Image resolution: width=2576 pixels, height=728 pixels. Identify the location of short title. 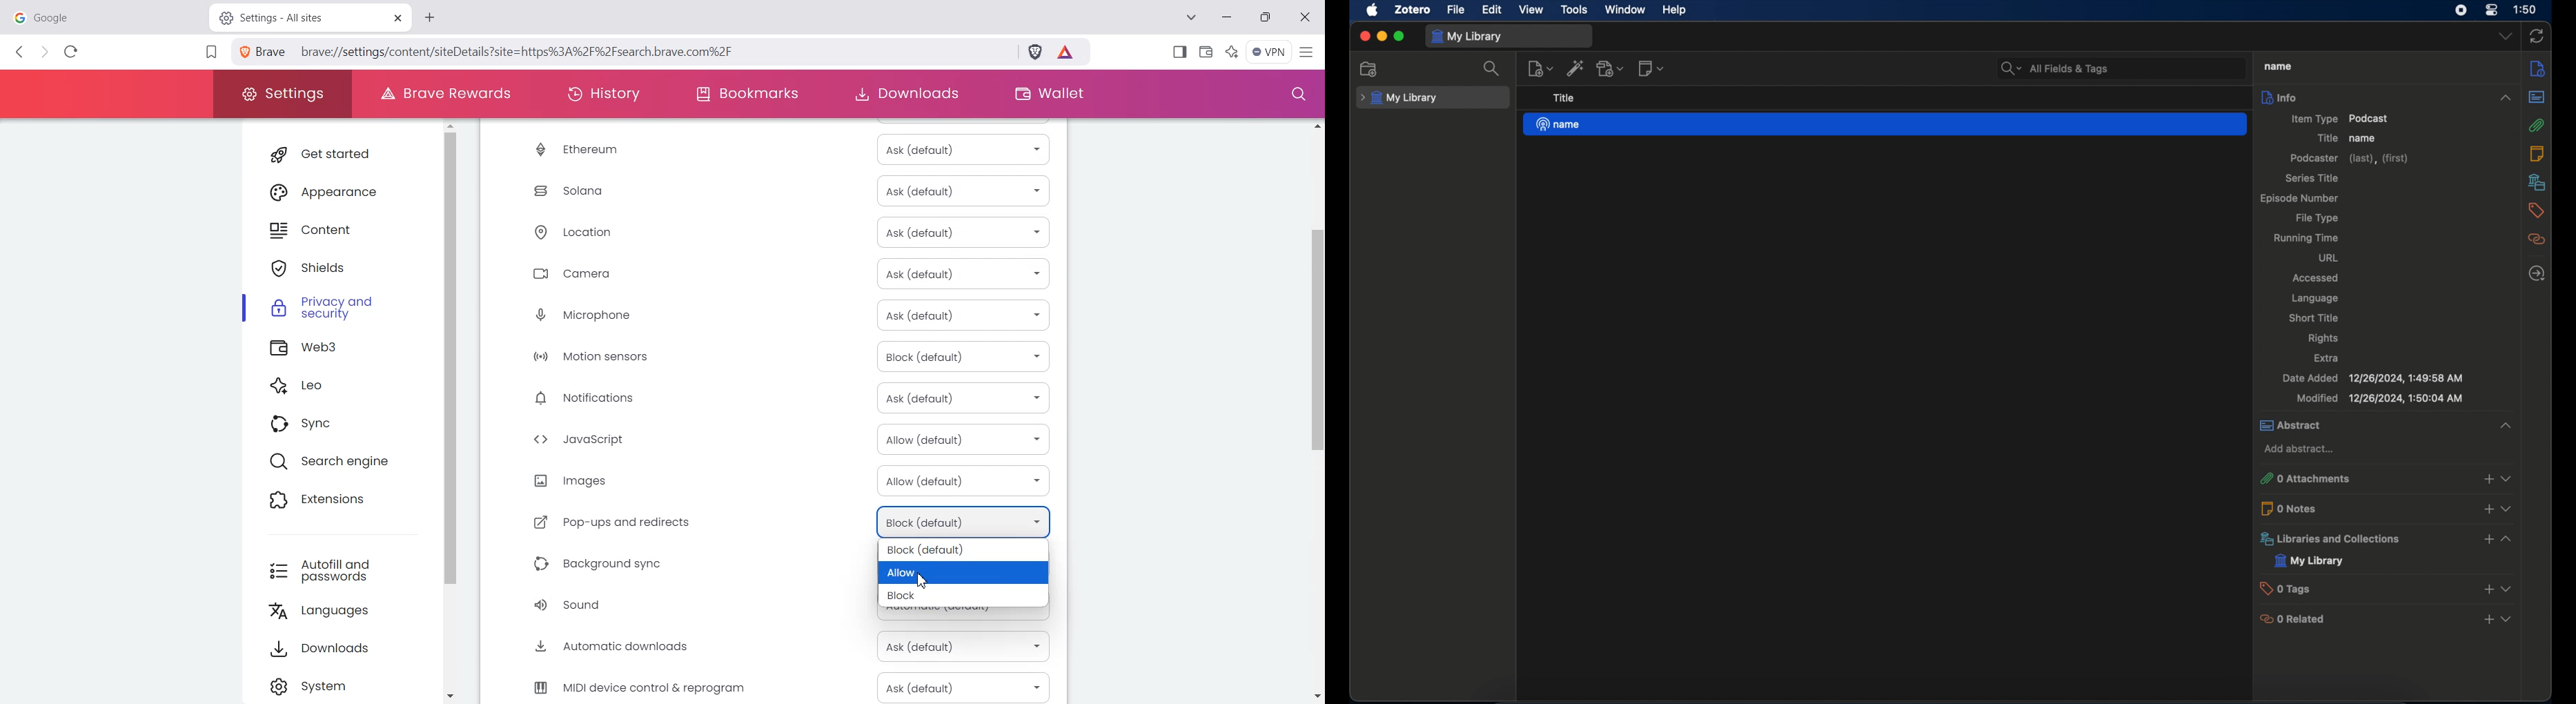
(2315, 317).